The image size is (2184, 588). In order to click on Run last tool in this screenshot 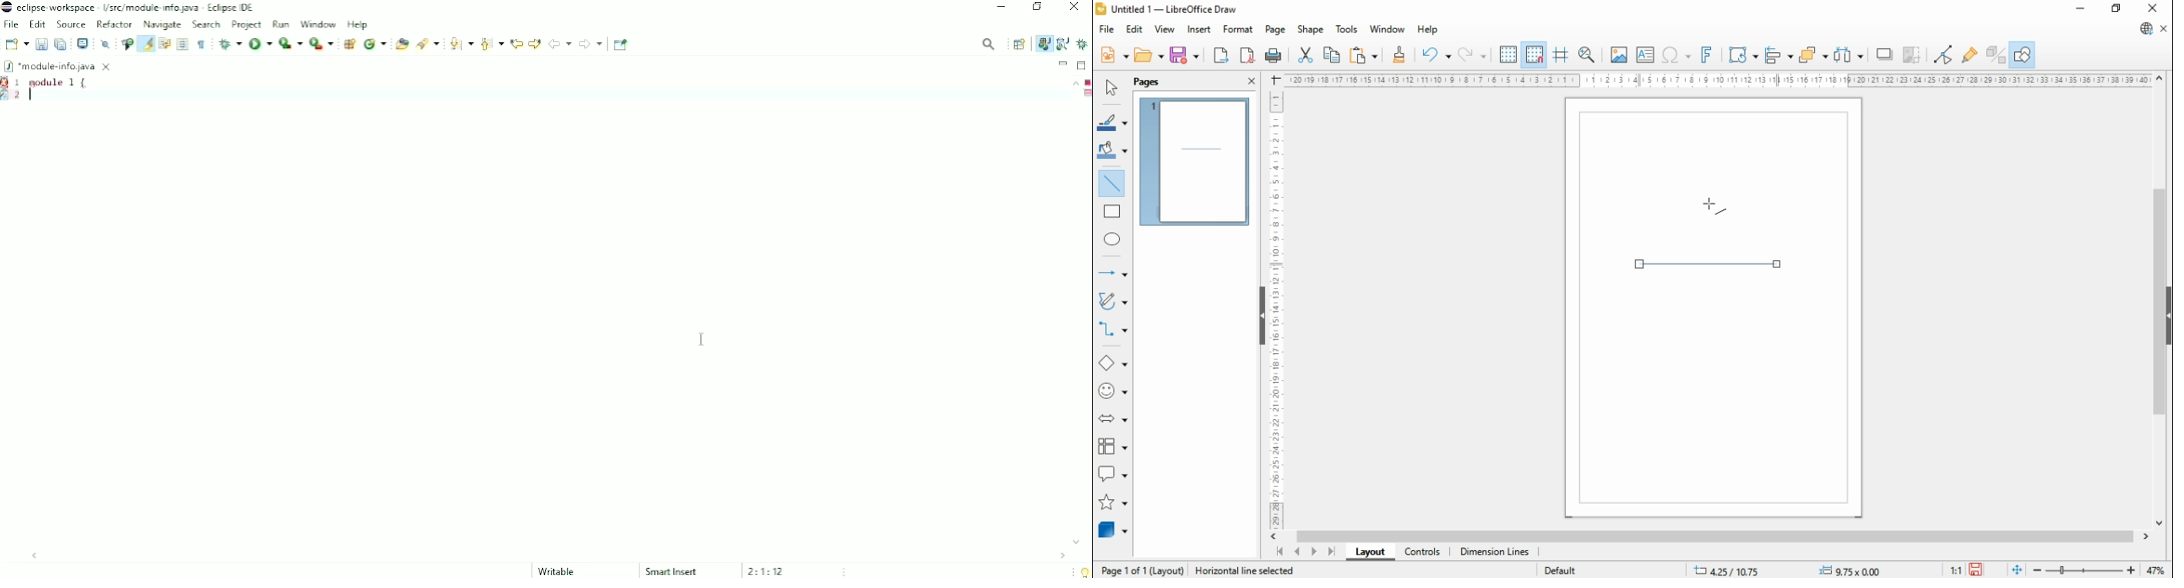, I will do `click(322, 44)`.